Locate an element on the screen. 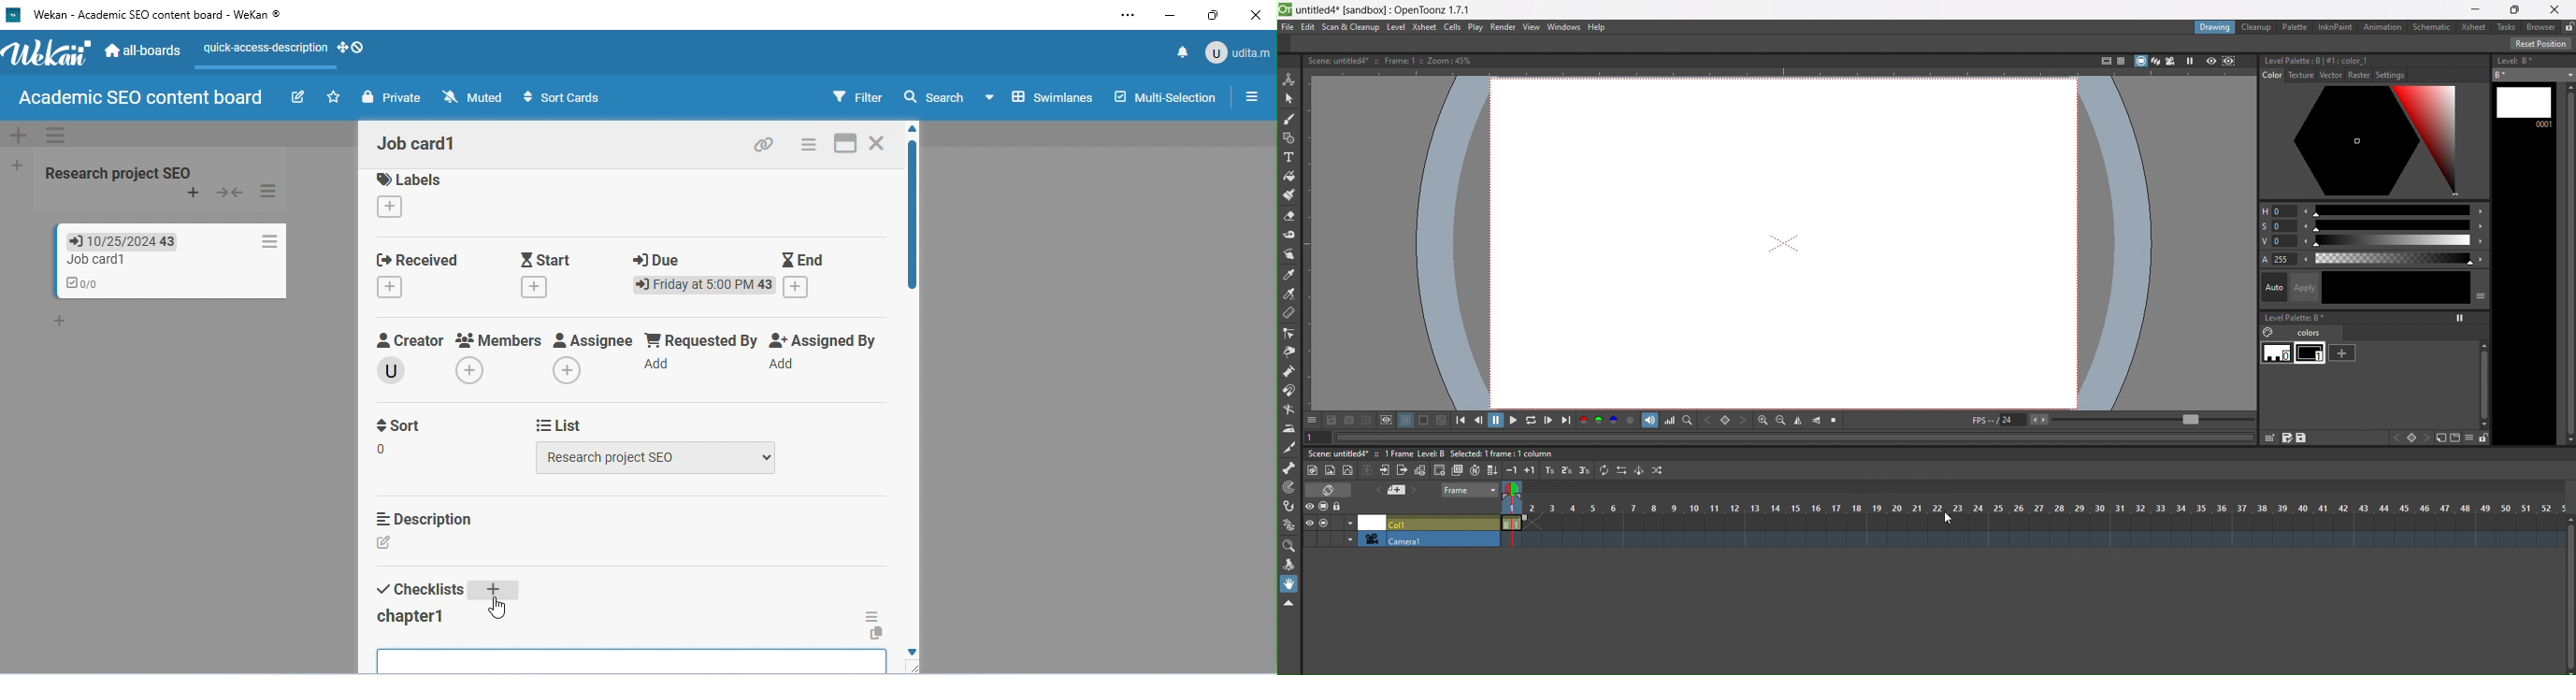  all-boards is located at coordinates (143, 50).